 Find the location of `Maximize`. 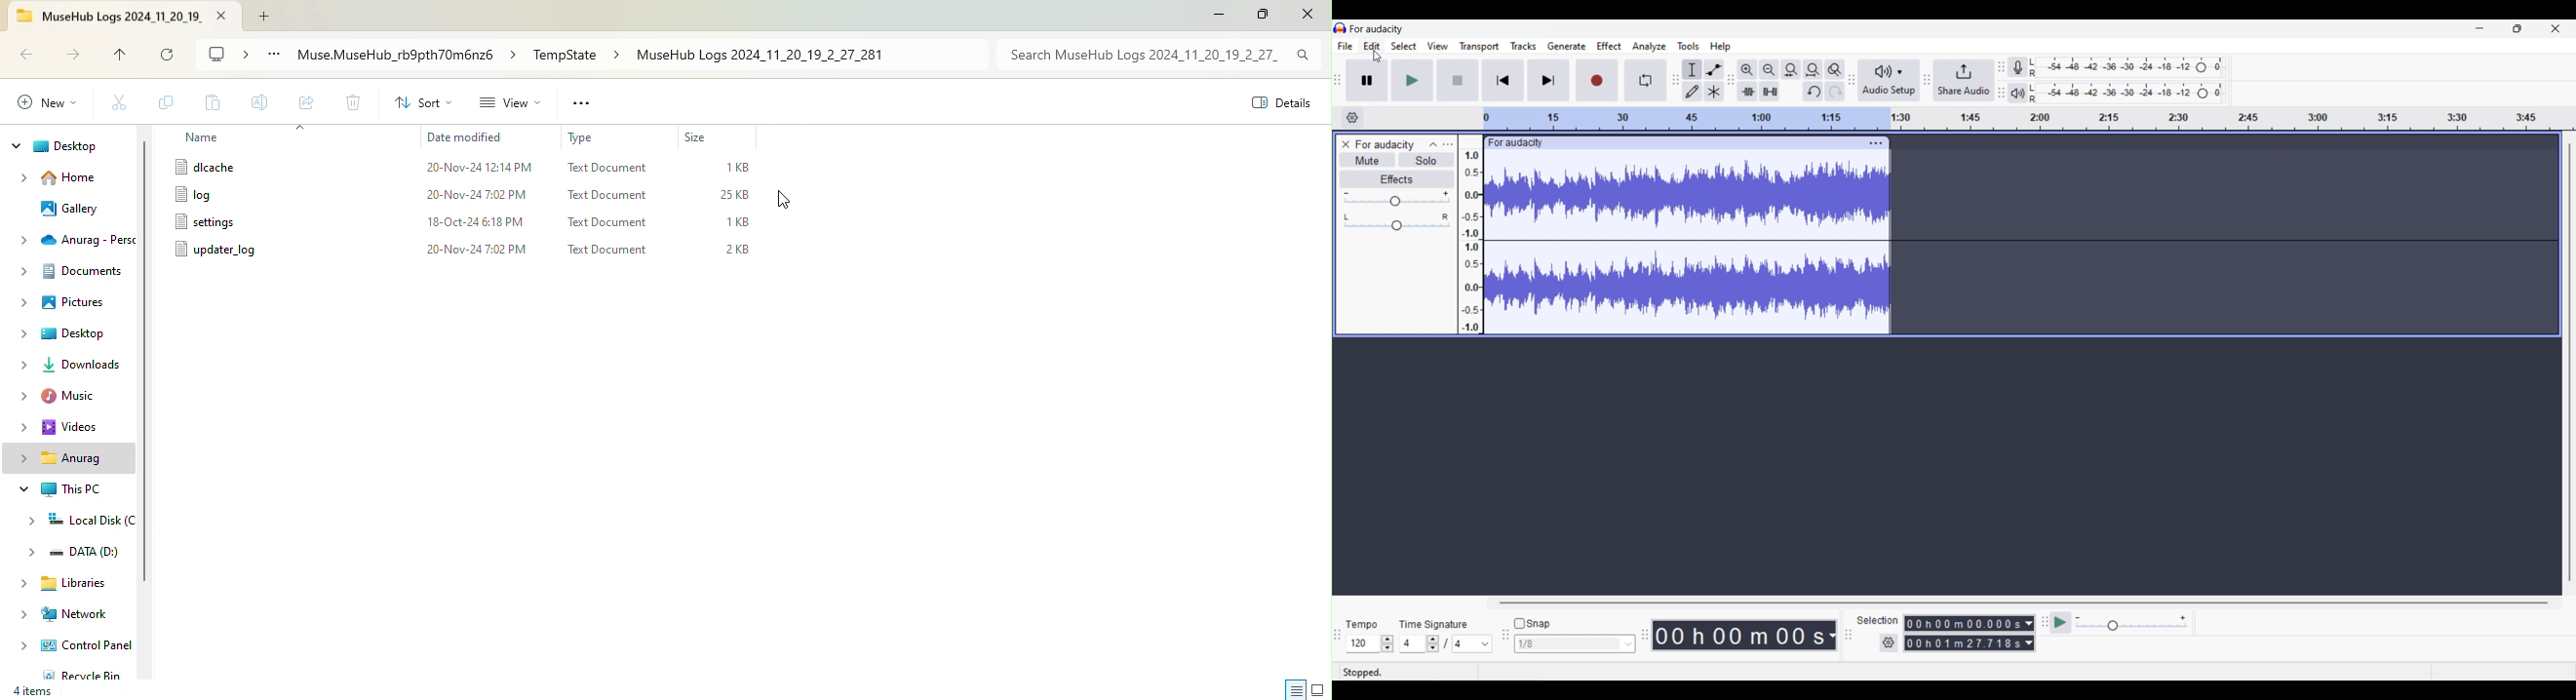

Maximize is located at coordinates (1265, 15).